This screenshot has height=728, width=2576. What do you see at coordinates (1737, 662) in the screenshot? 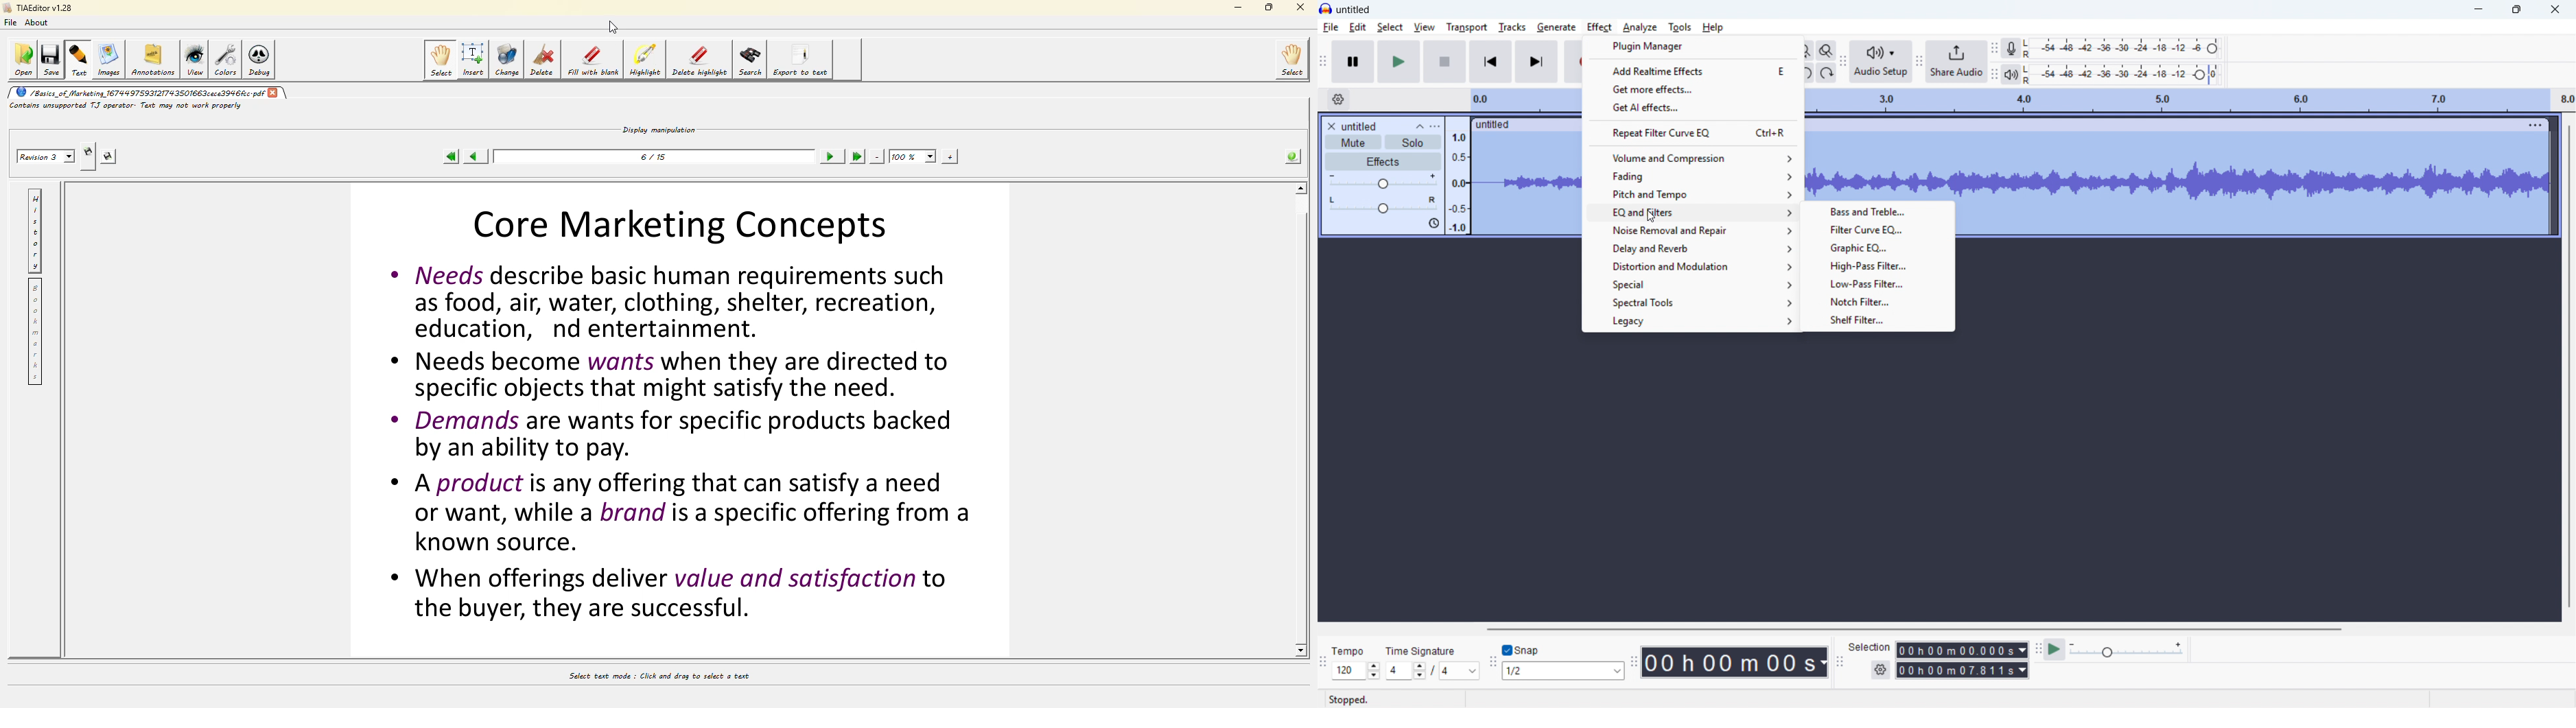
I see `Timestamp ` at bounding box center [1737, 662].